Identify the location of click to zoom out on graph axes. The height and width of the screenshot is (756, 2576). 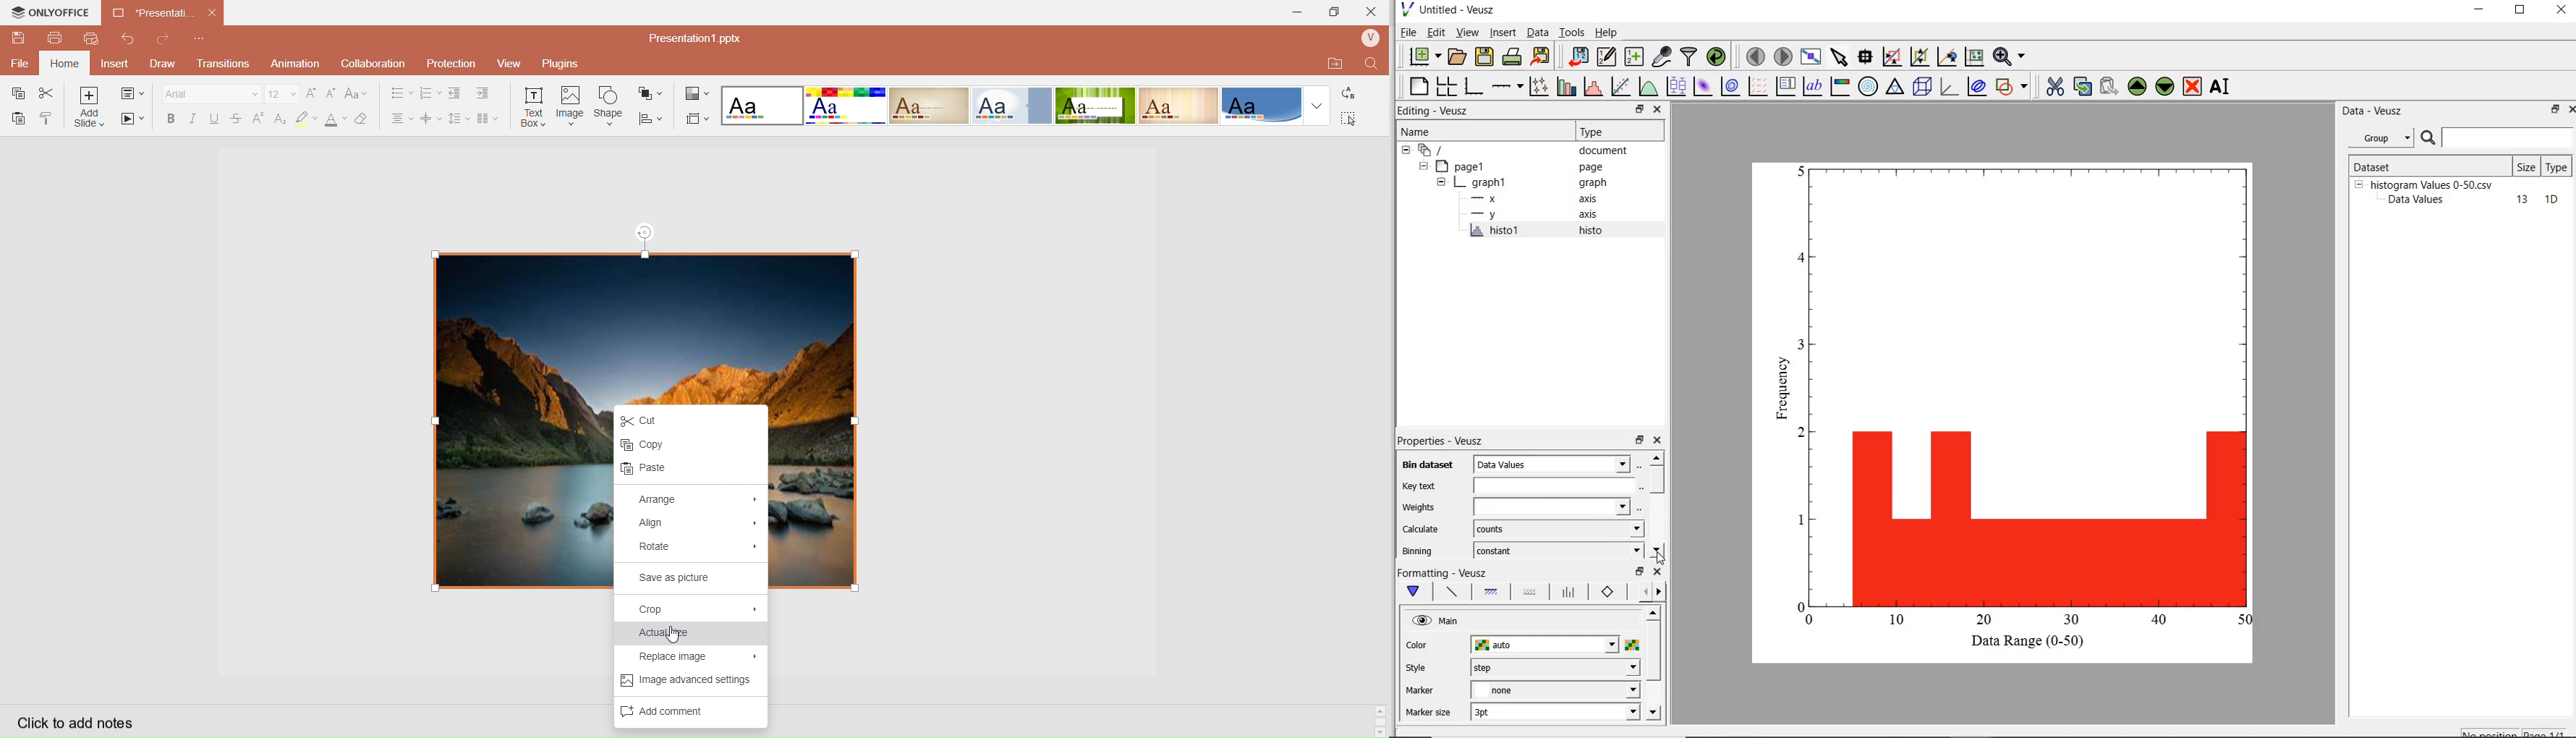
(1947, 57).